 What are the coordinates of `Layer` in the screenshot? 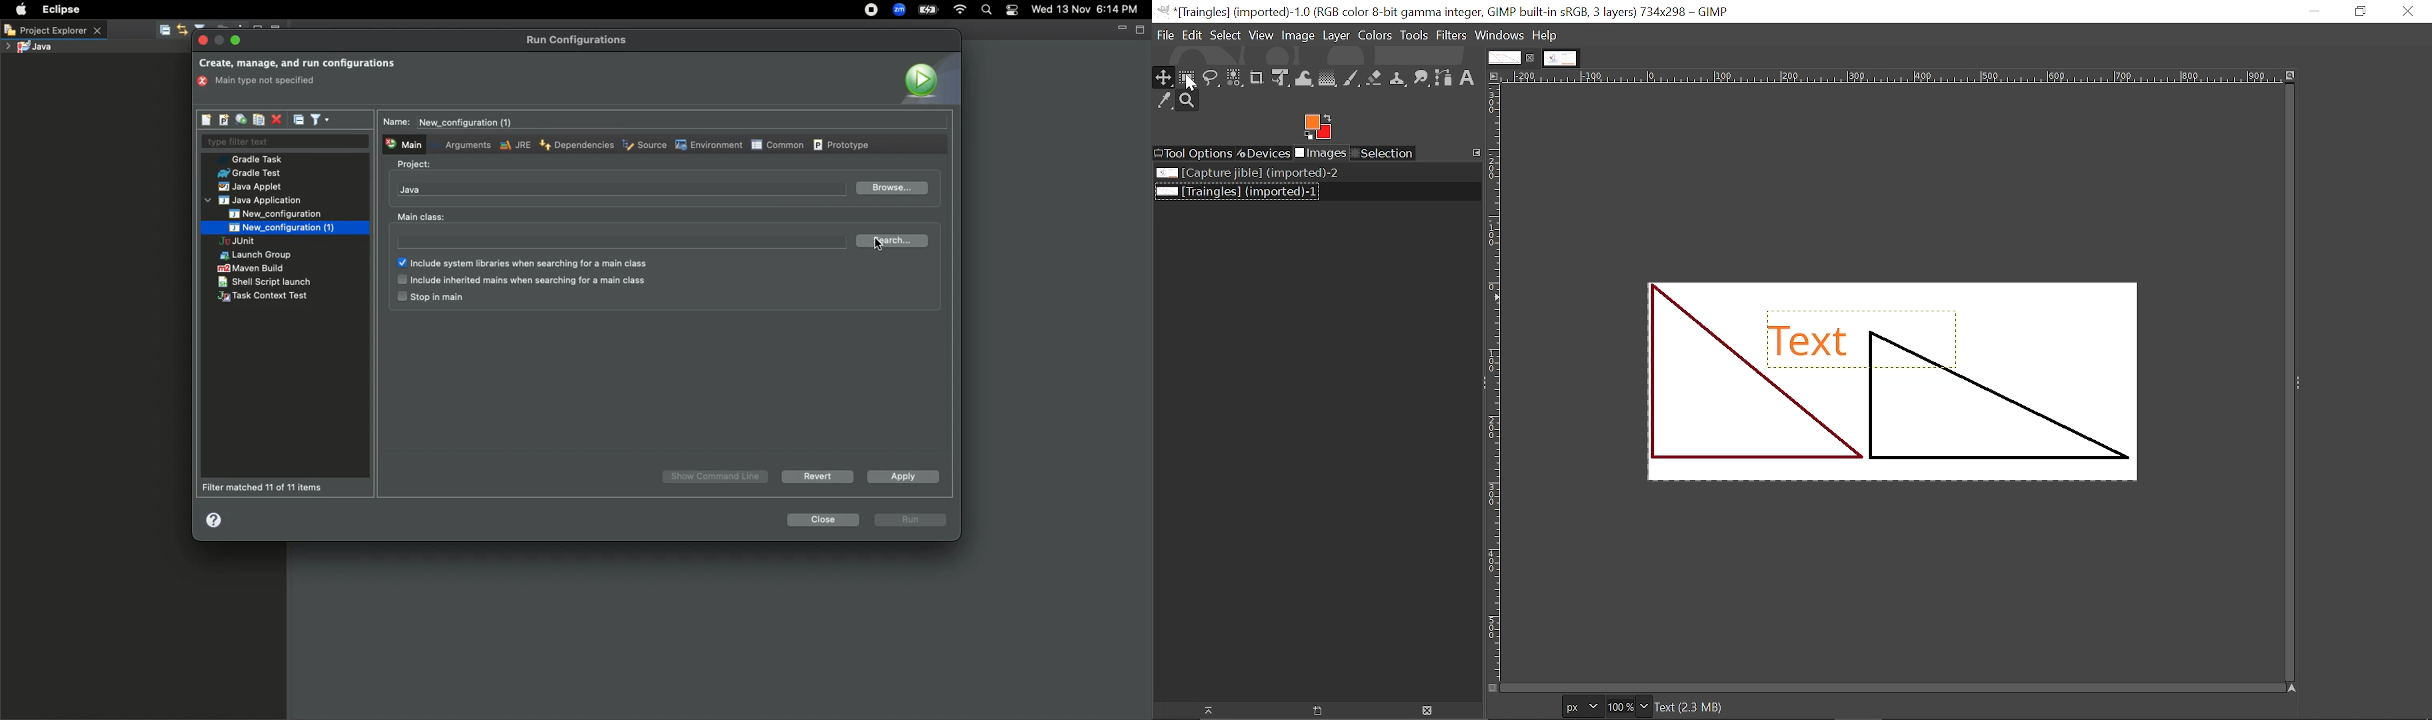 It's located at (1336, 36).